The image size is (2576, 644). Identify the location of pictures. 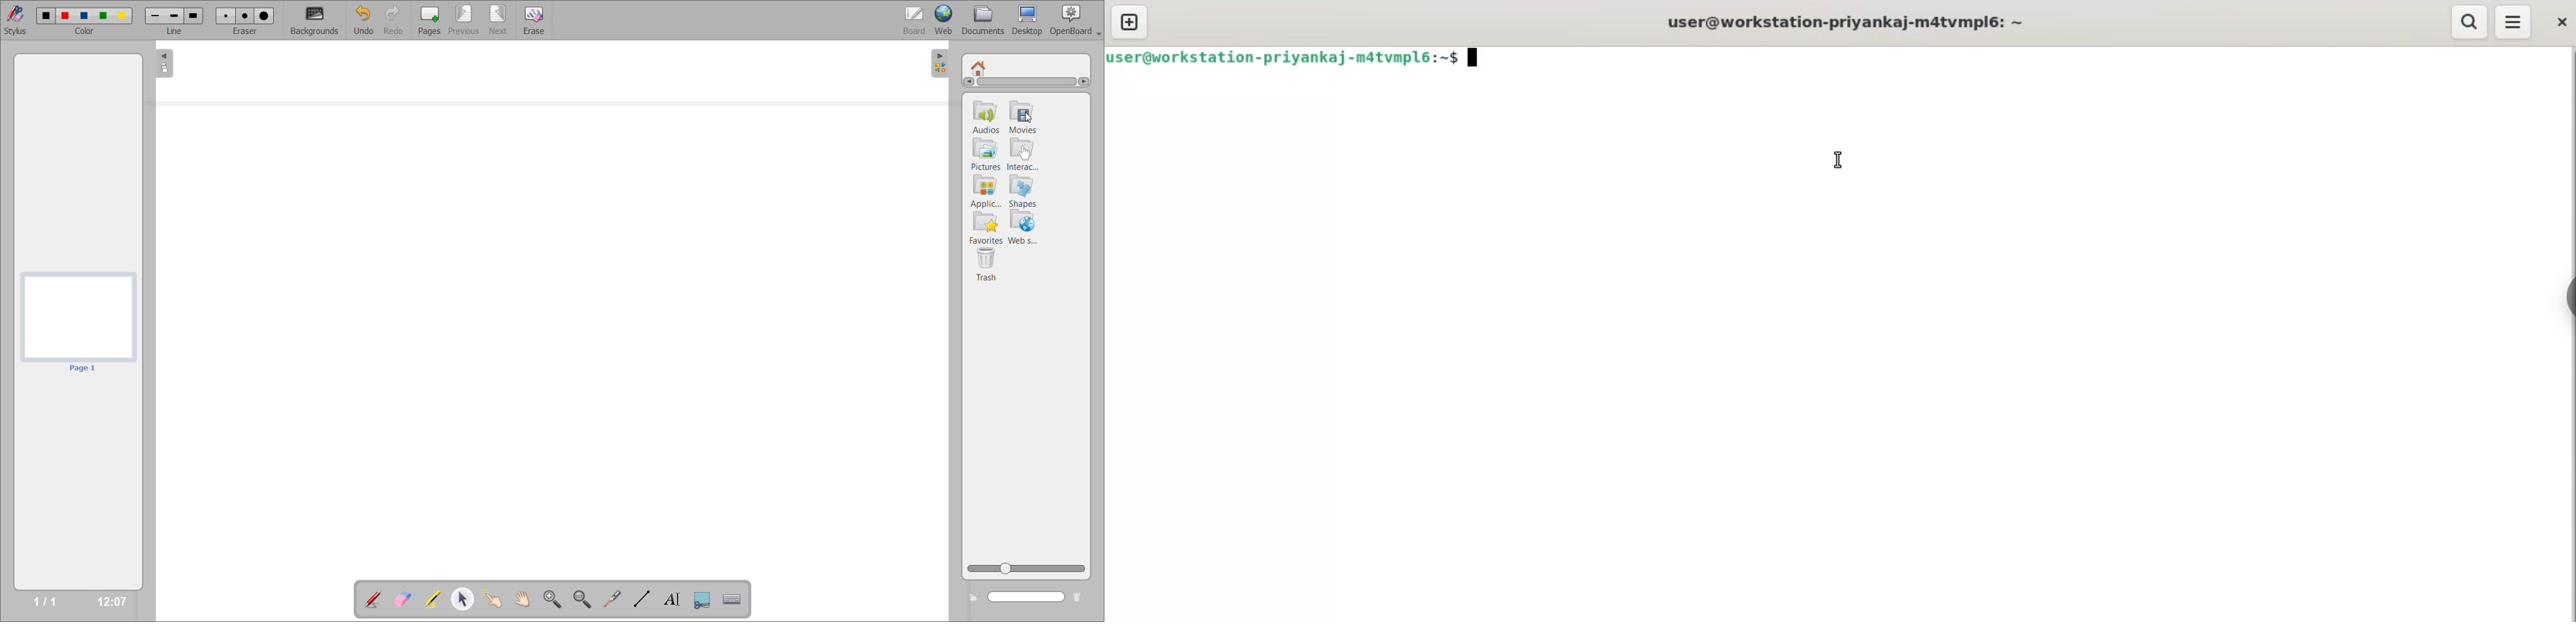
(985, 155).